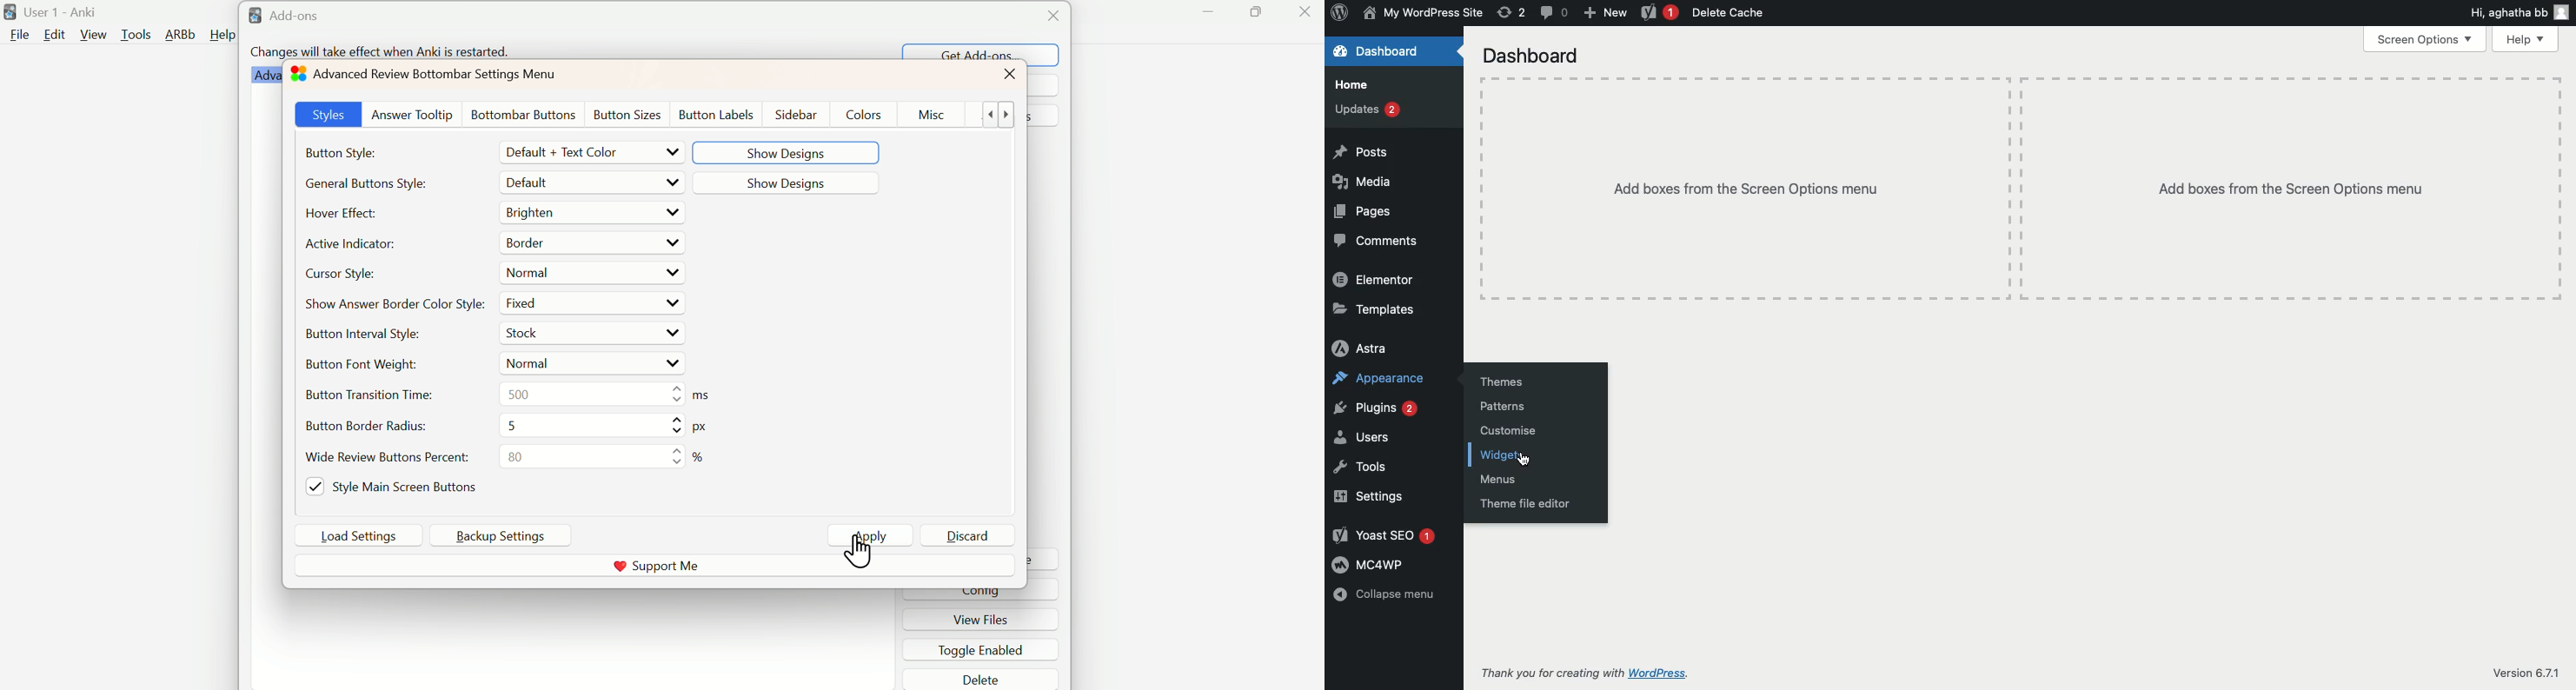 Image resolution: width=2576 pixels, height=700 pixels. I want to click on Styles, so click(326, 113).